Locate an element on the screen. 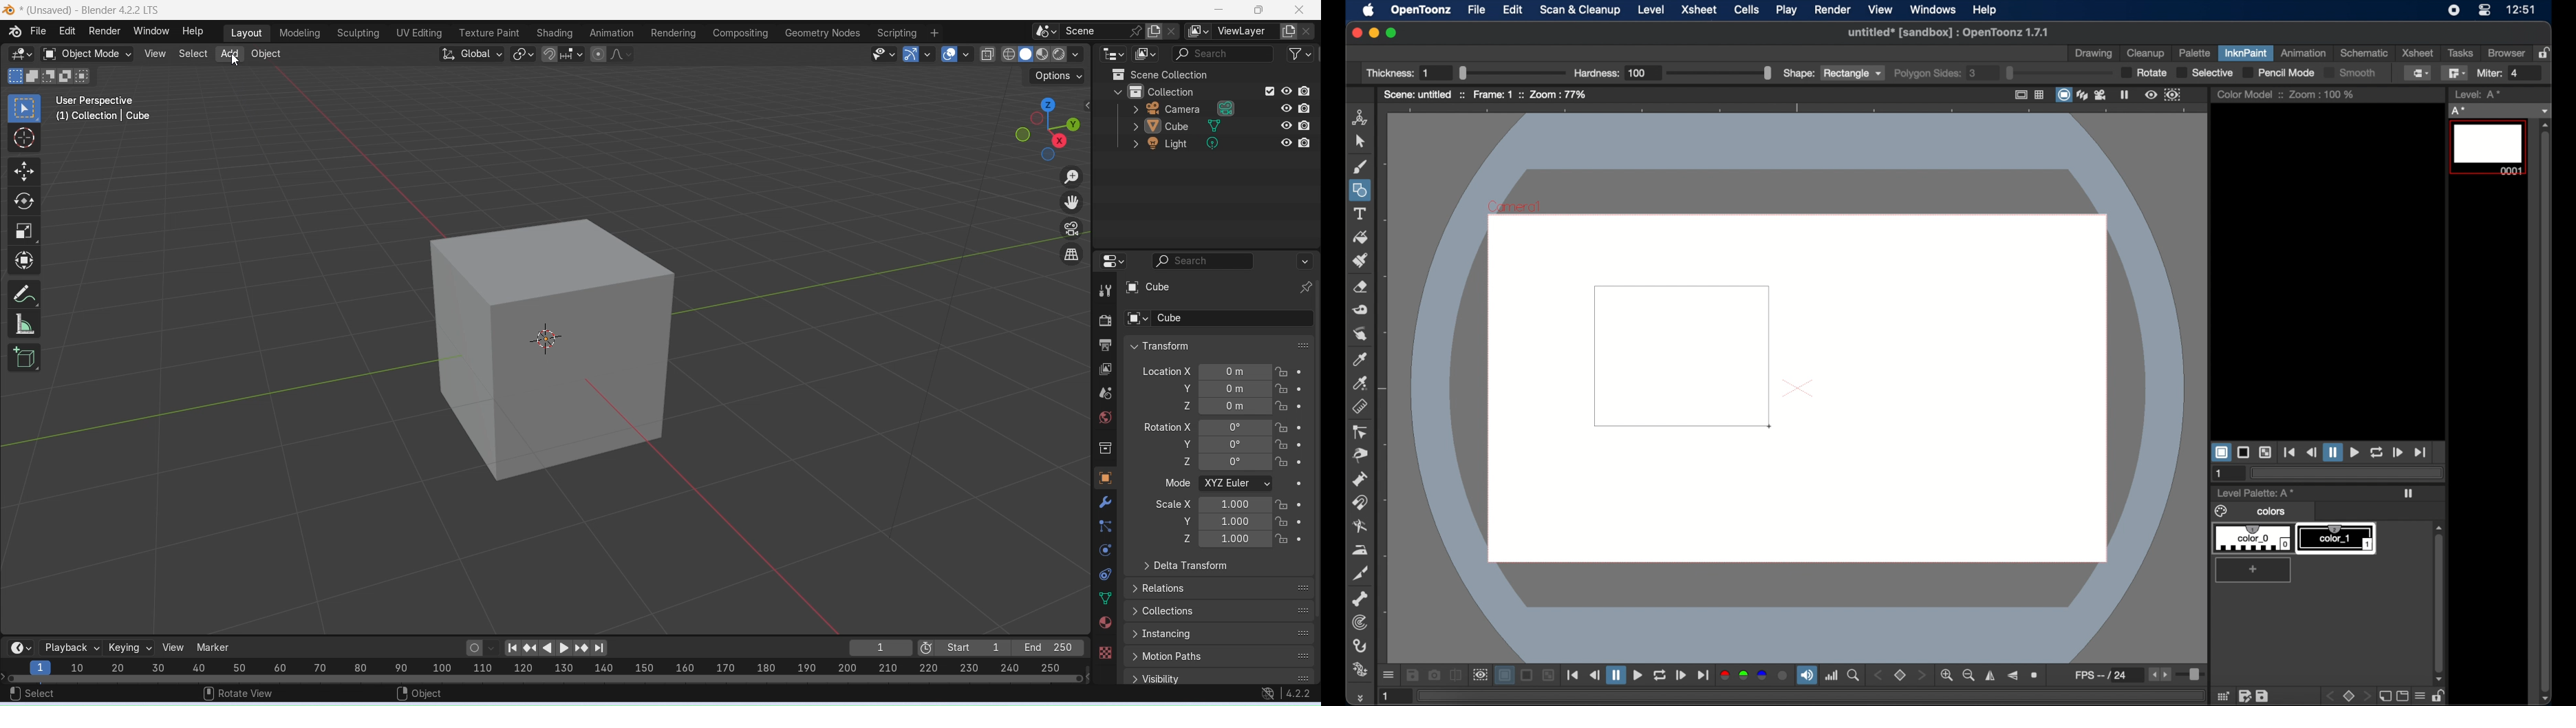  add scene is located at coordinates (1154, 32).